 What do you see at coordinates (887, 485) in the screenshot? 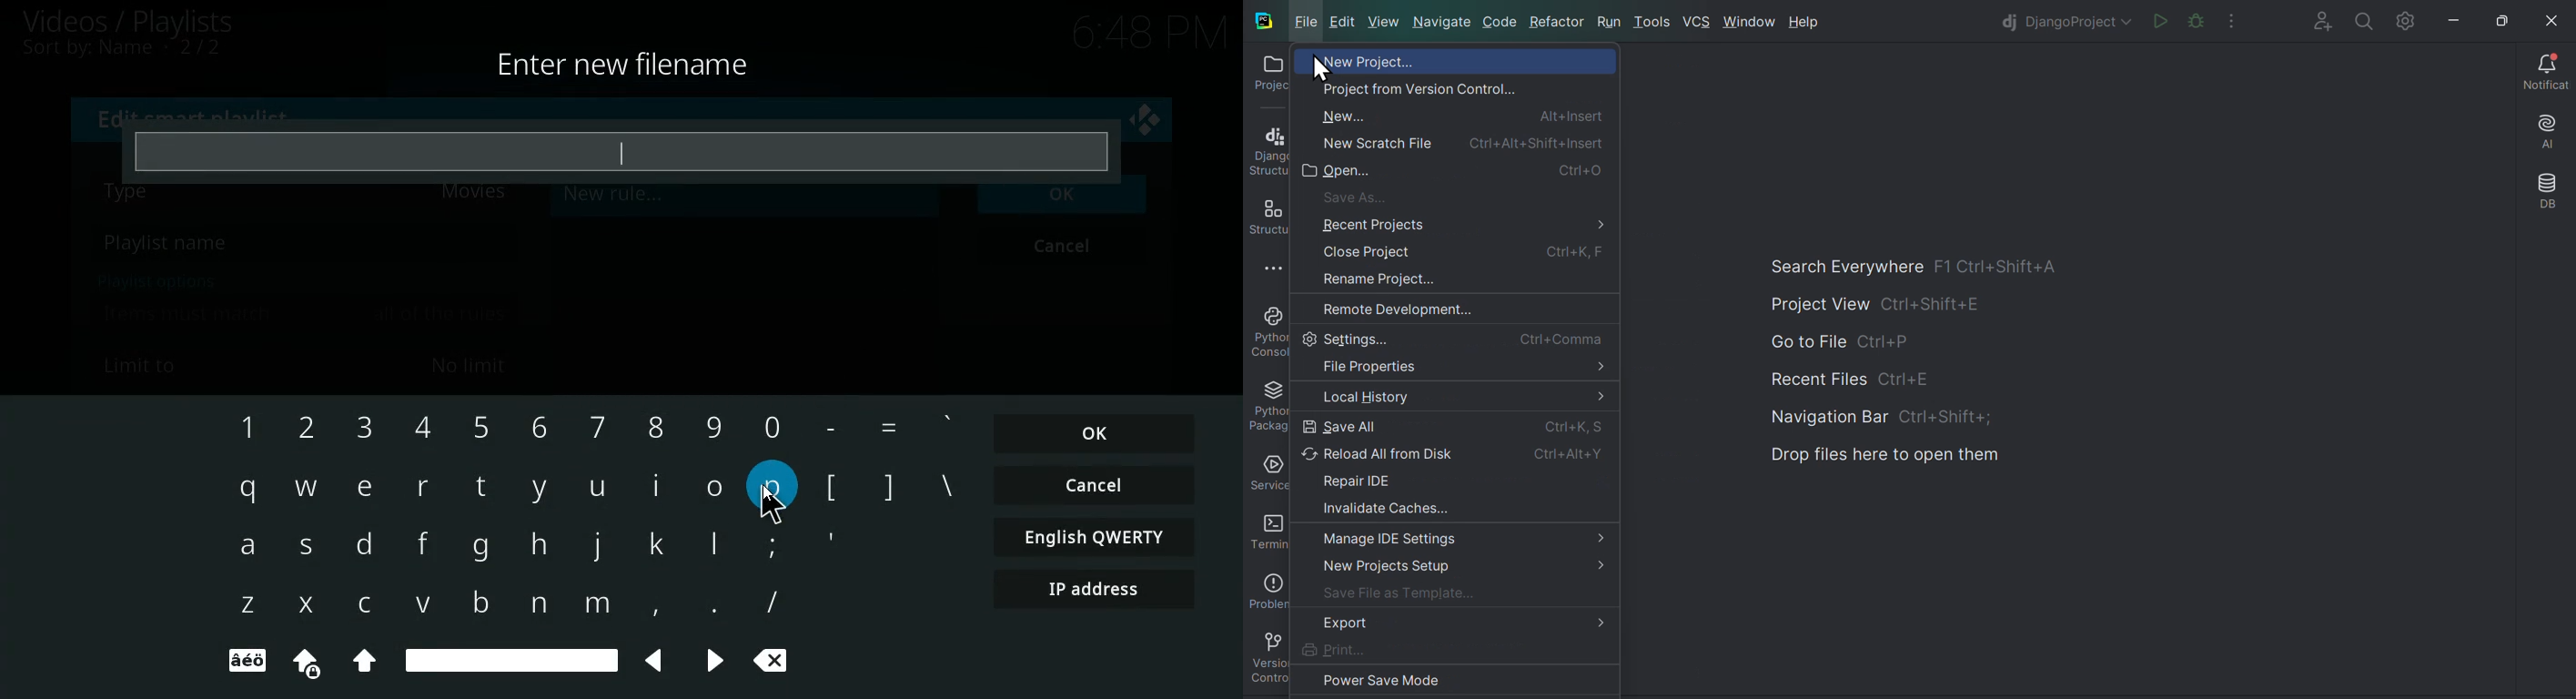
I see `]` at bounding box center [887, 485].